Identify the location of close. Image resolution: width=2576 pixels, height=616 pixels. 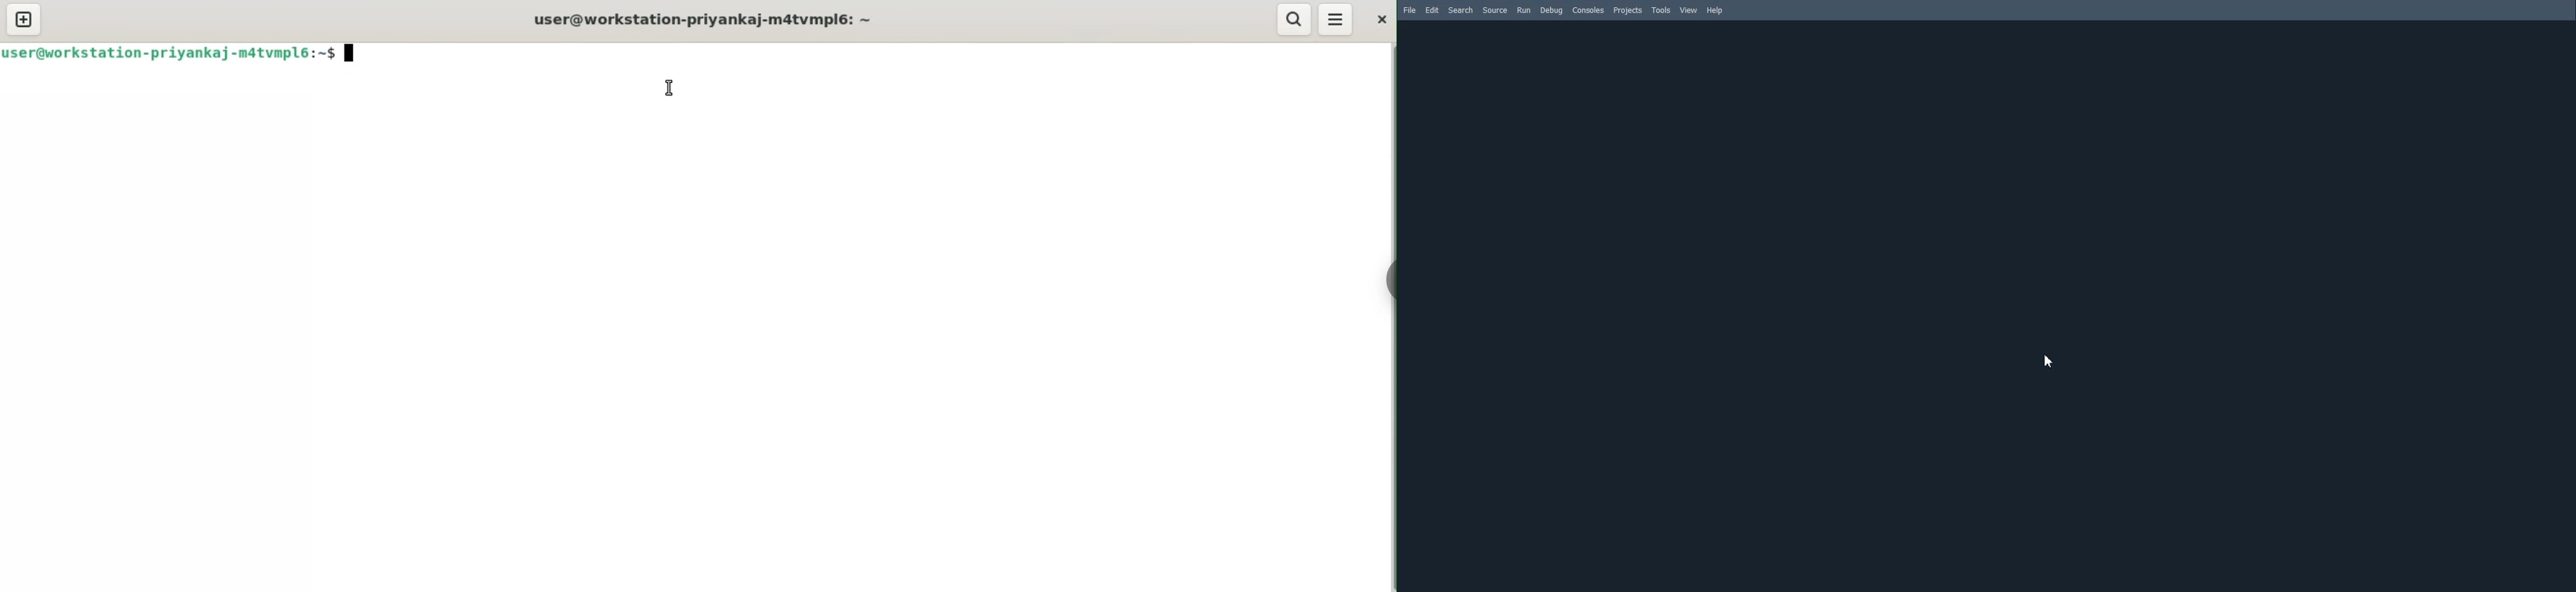
(1379, 20).